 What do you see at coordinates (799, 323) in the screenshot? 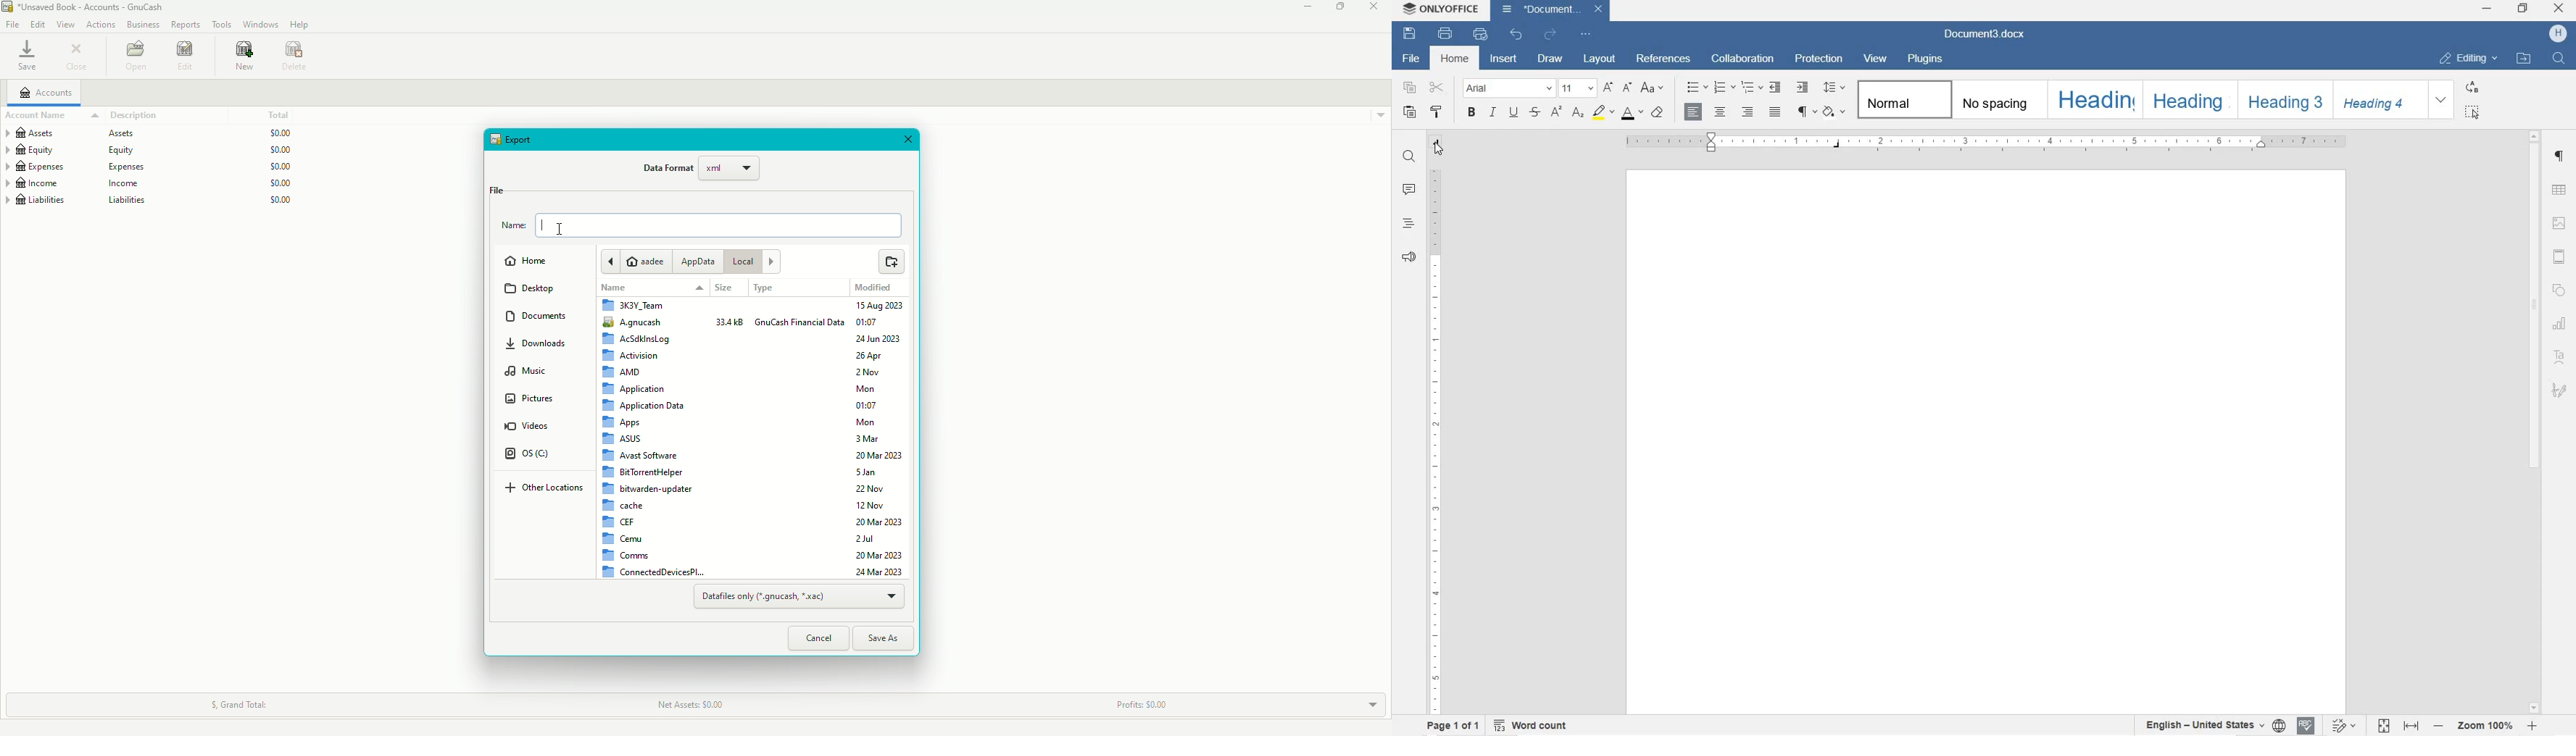
I see `GnuCash` at bounding box center [799, 323].